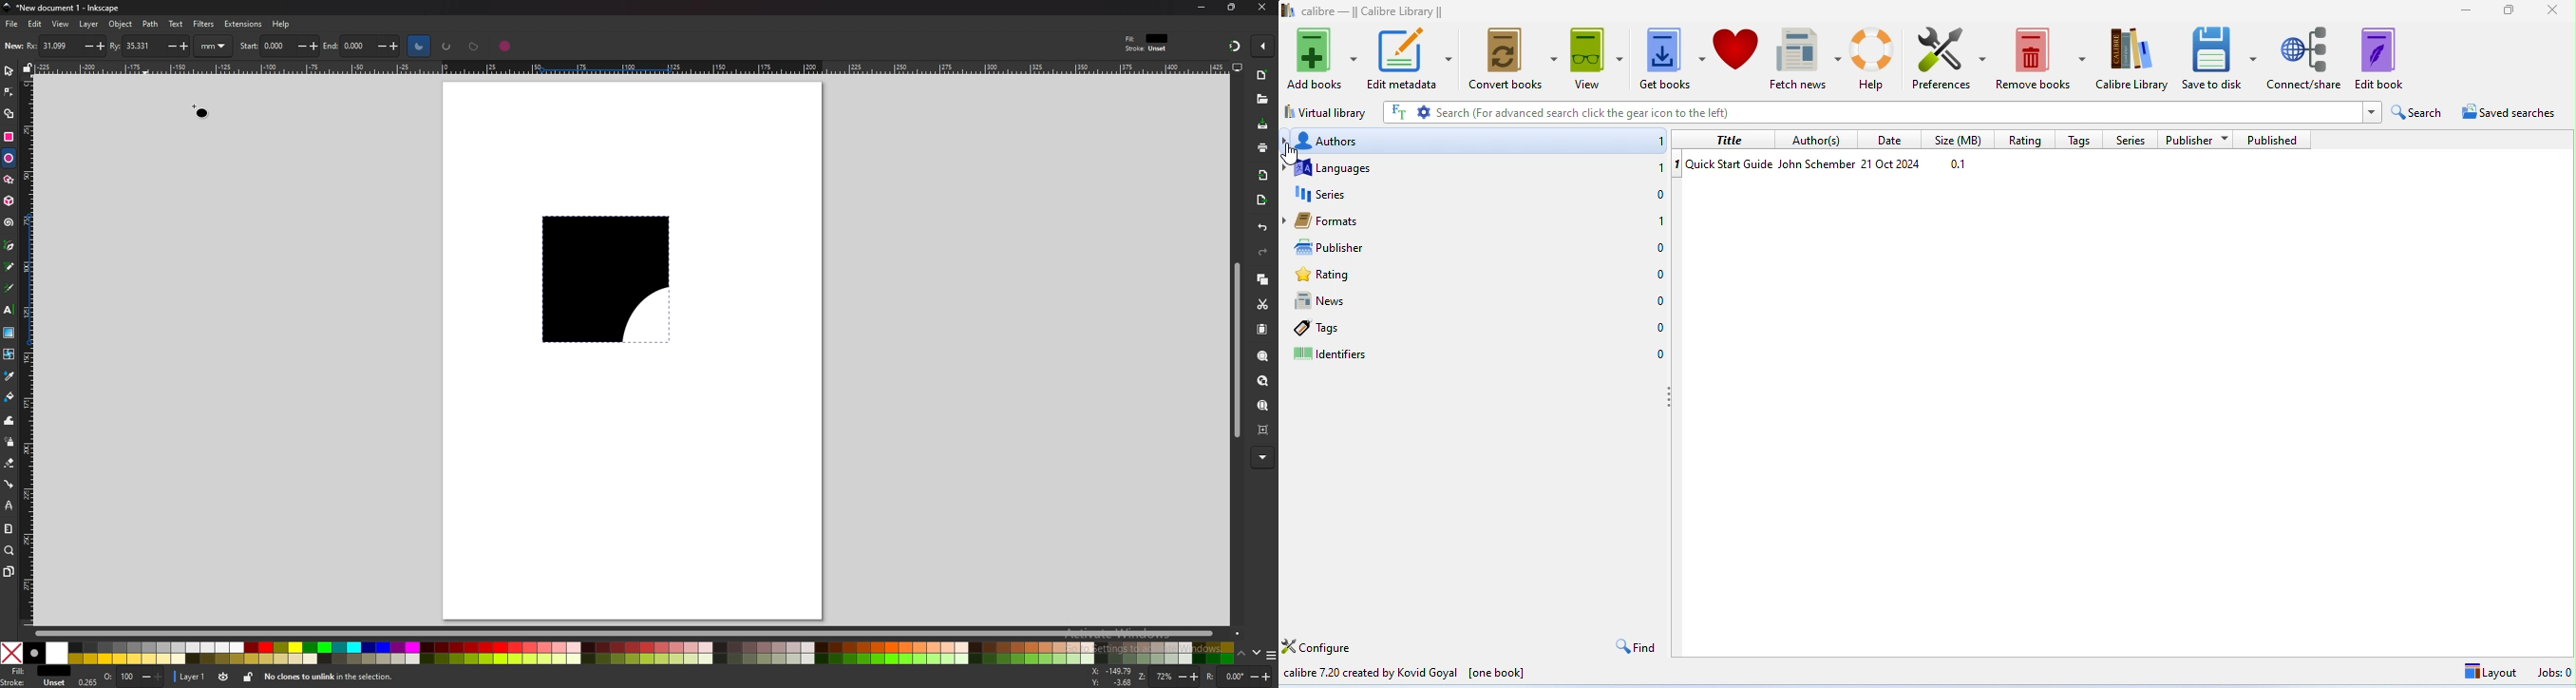 This screenshot has height=700, width=2576. Describe the element at coordinates (9, 201) in the screenshot. I see `3d box` at that location.